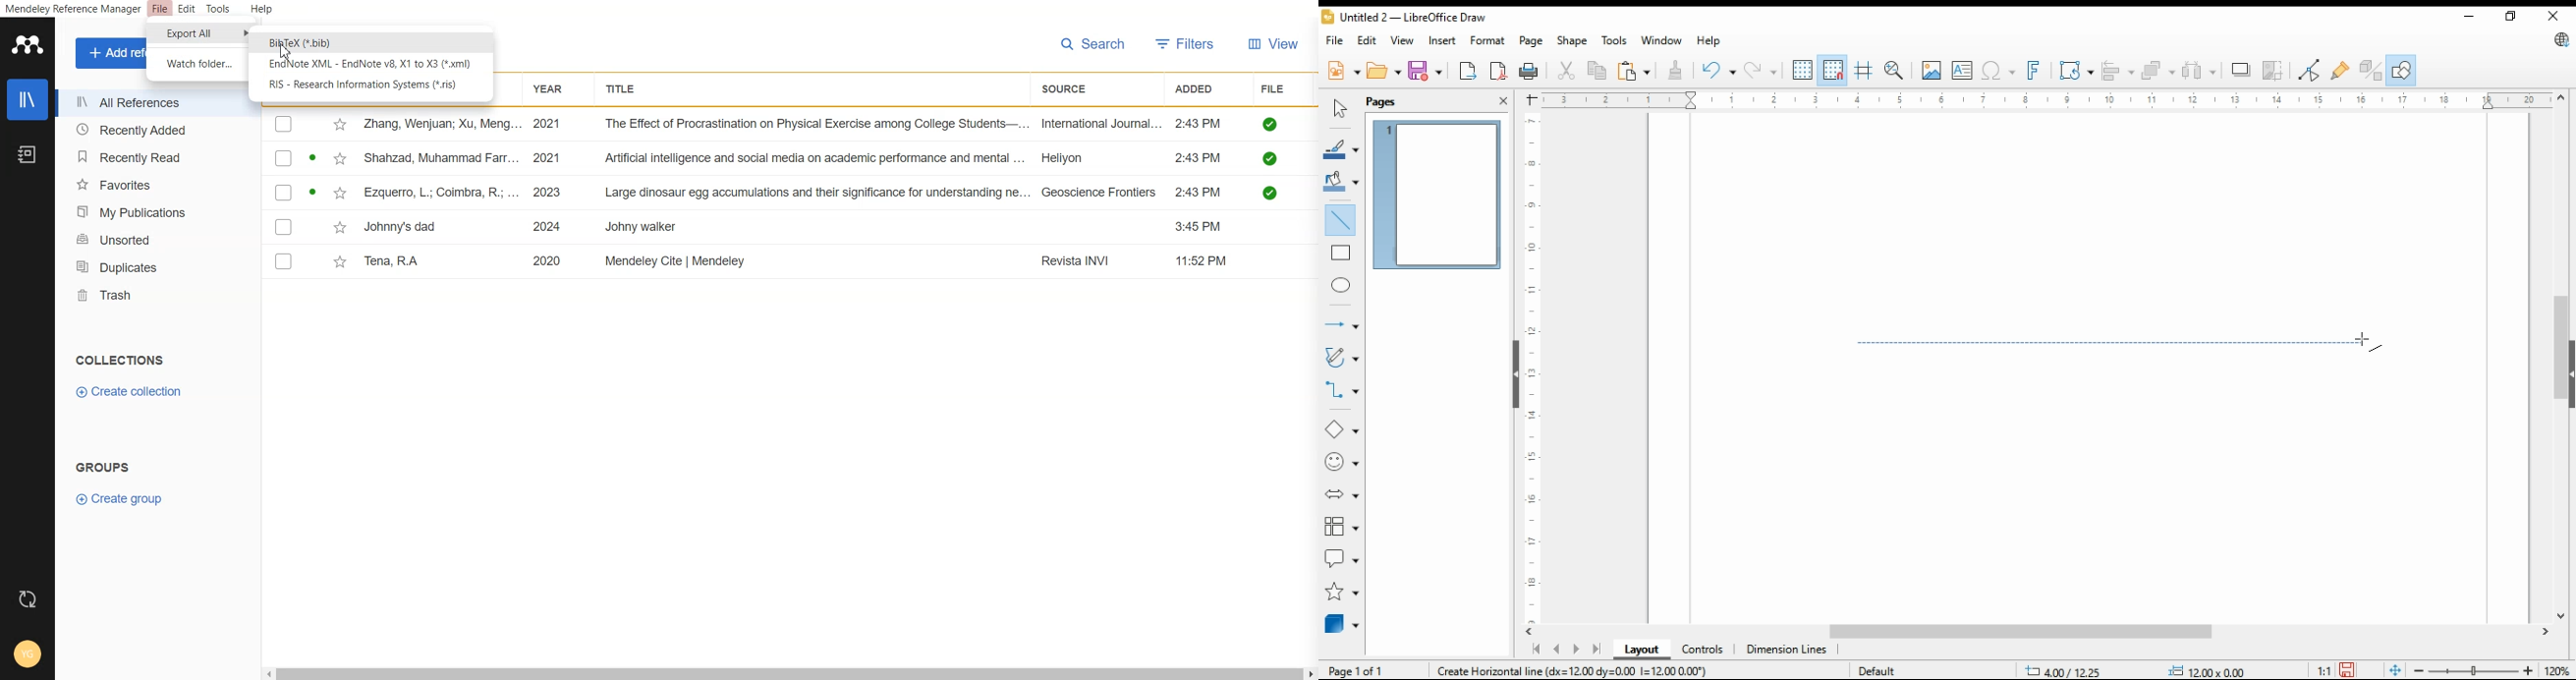 This screenshot has height=700, width=2576. Describe the element at coordinates (2471, 670) in the screenshot. I see `zoom slider` at that location.